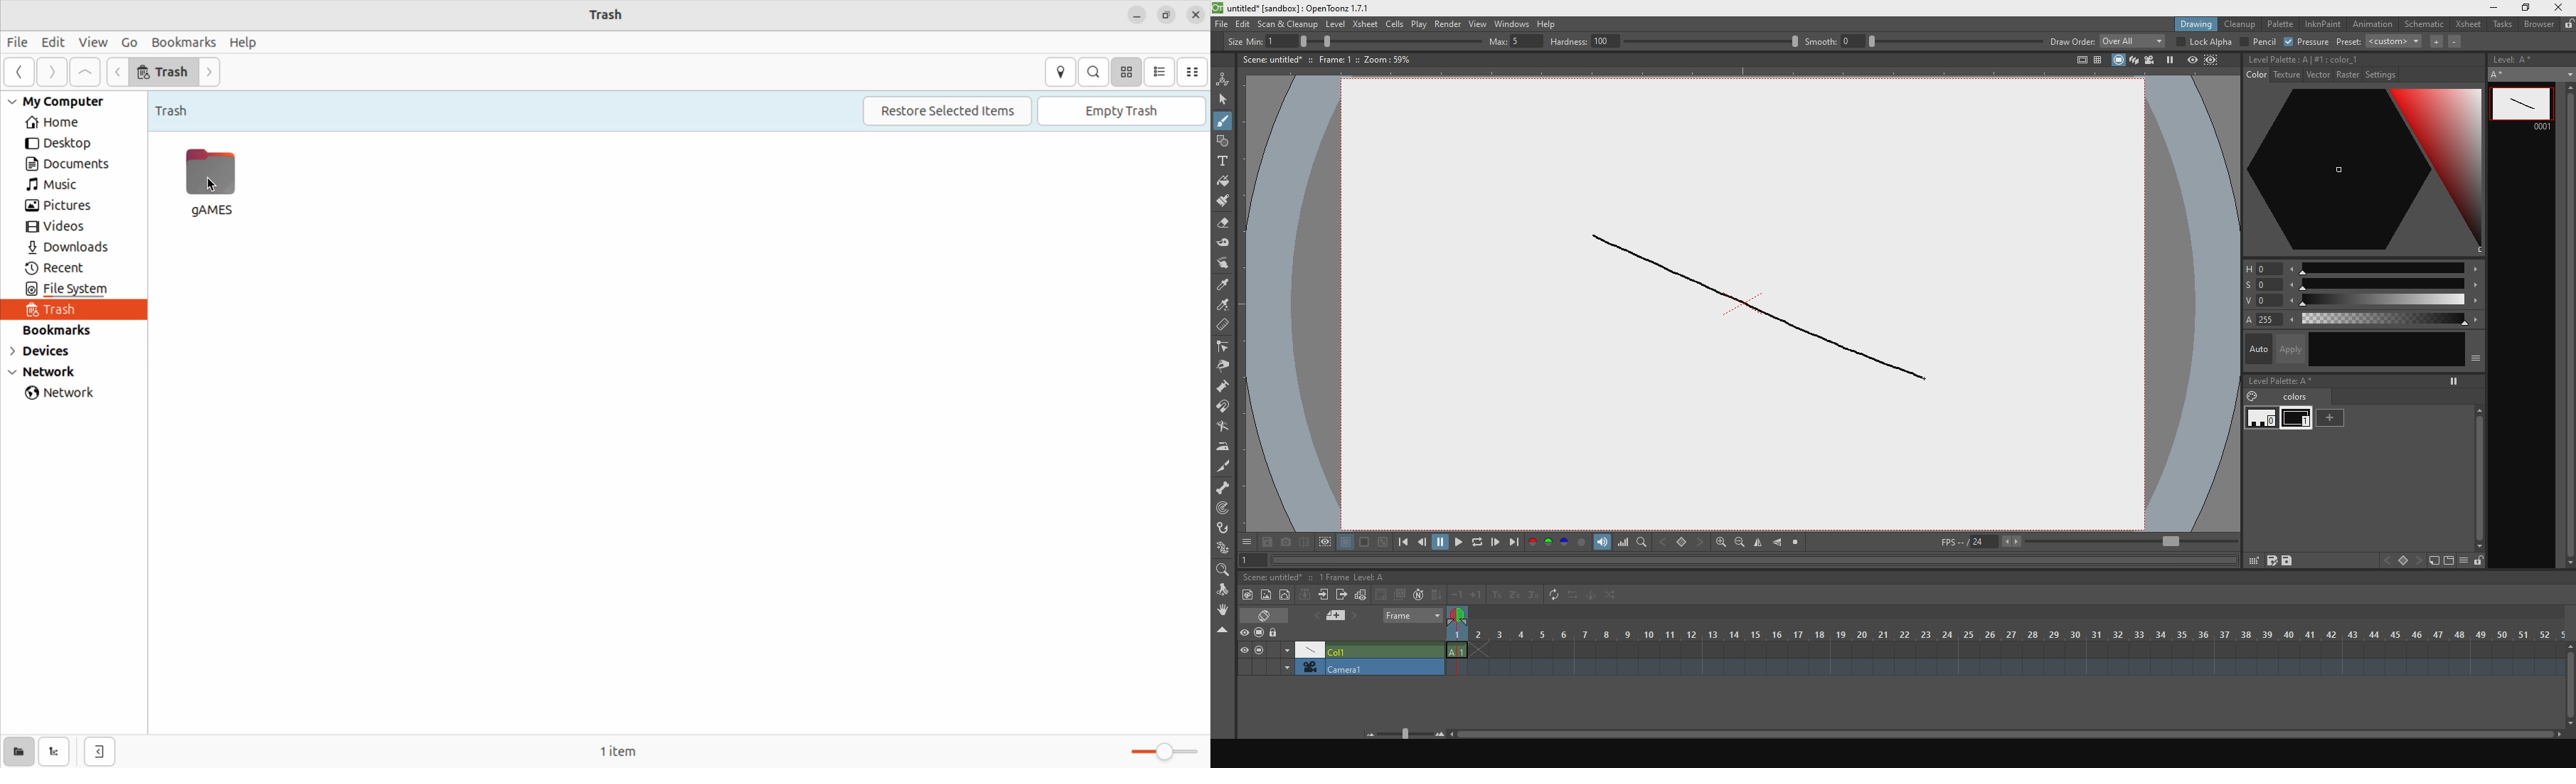 This screenshot has width=2576, height=784. Describe the element at coordinates (1276, 575) in the screenshot. I see `scene untitled` at that location.